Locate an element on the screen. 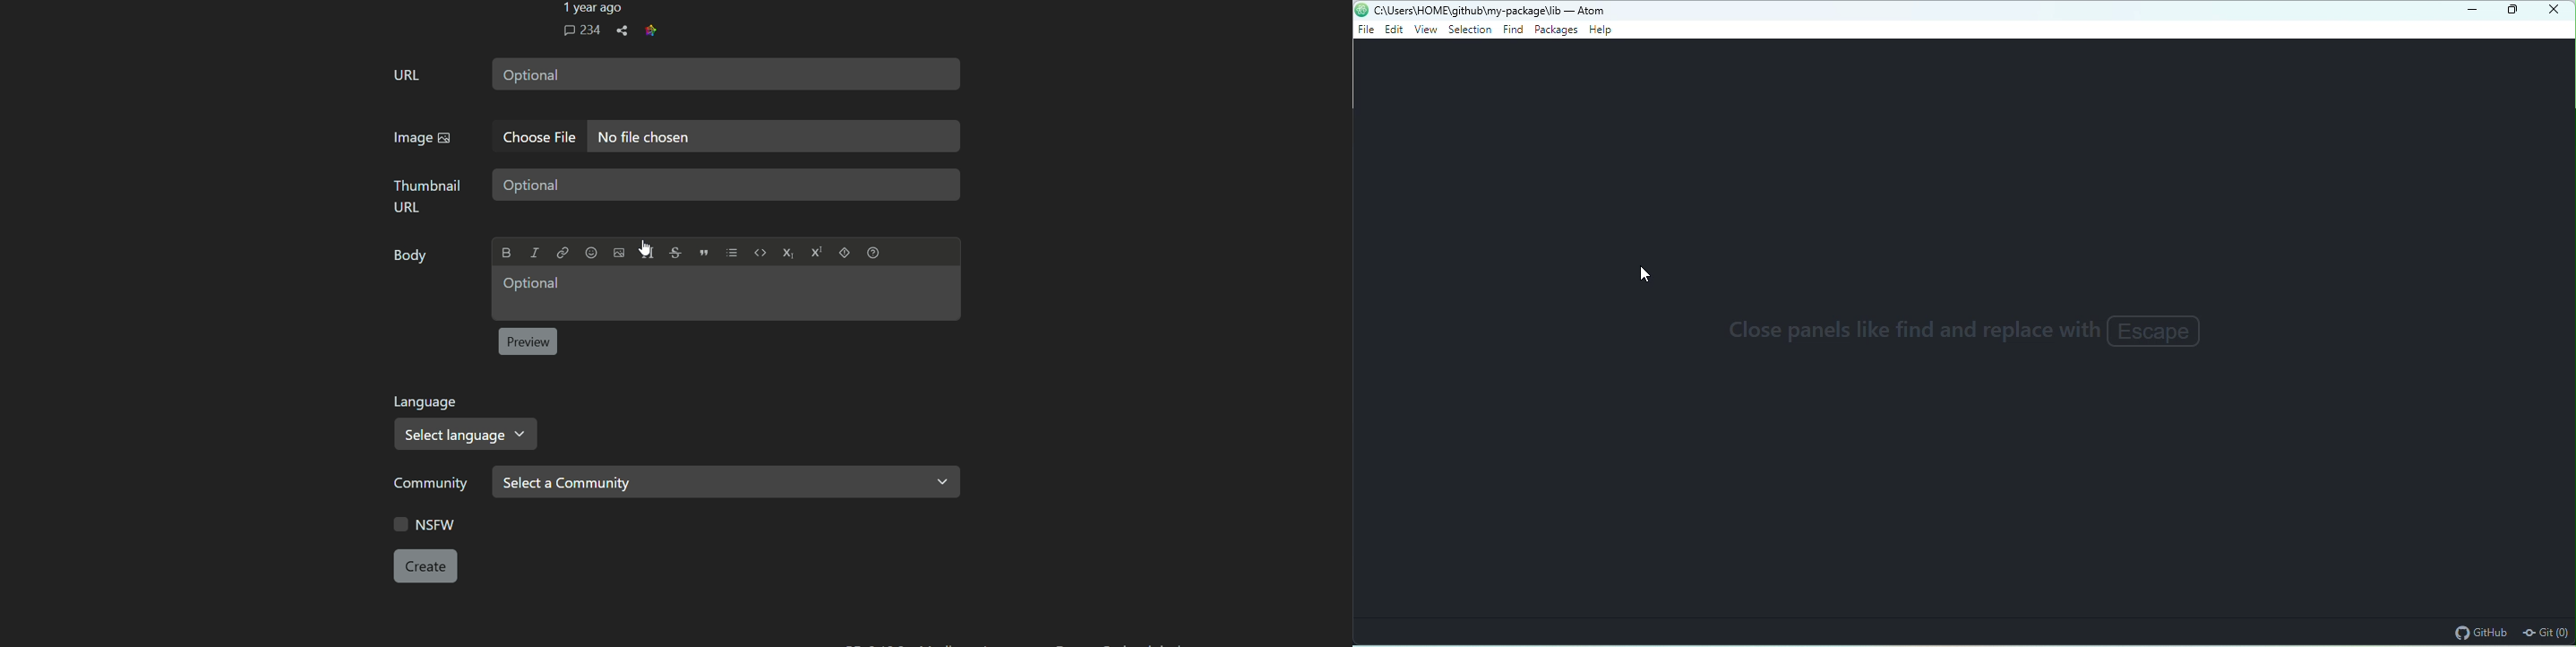 This screenshot has height=672, width=2576. Bold is located at coordinates (507, 253).